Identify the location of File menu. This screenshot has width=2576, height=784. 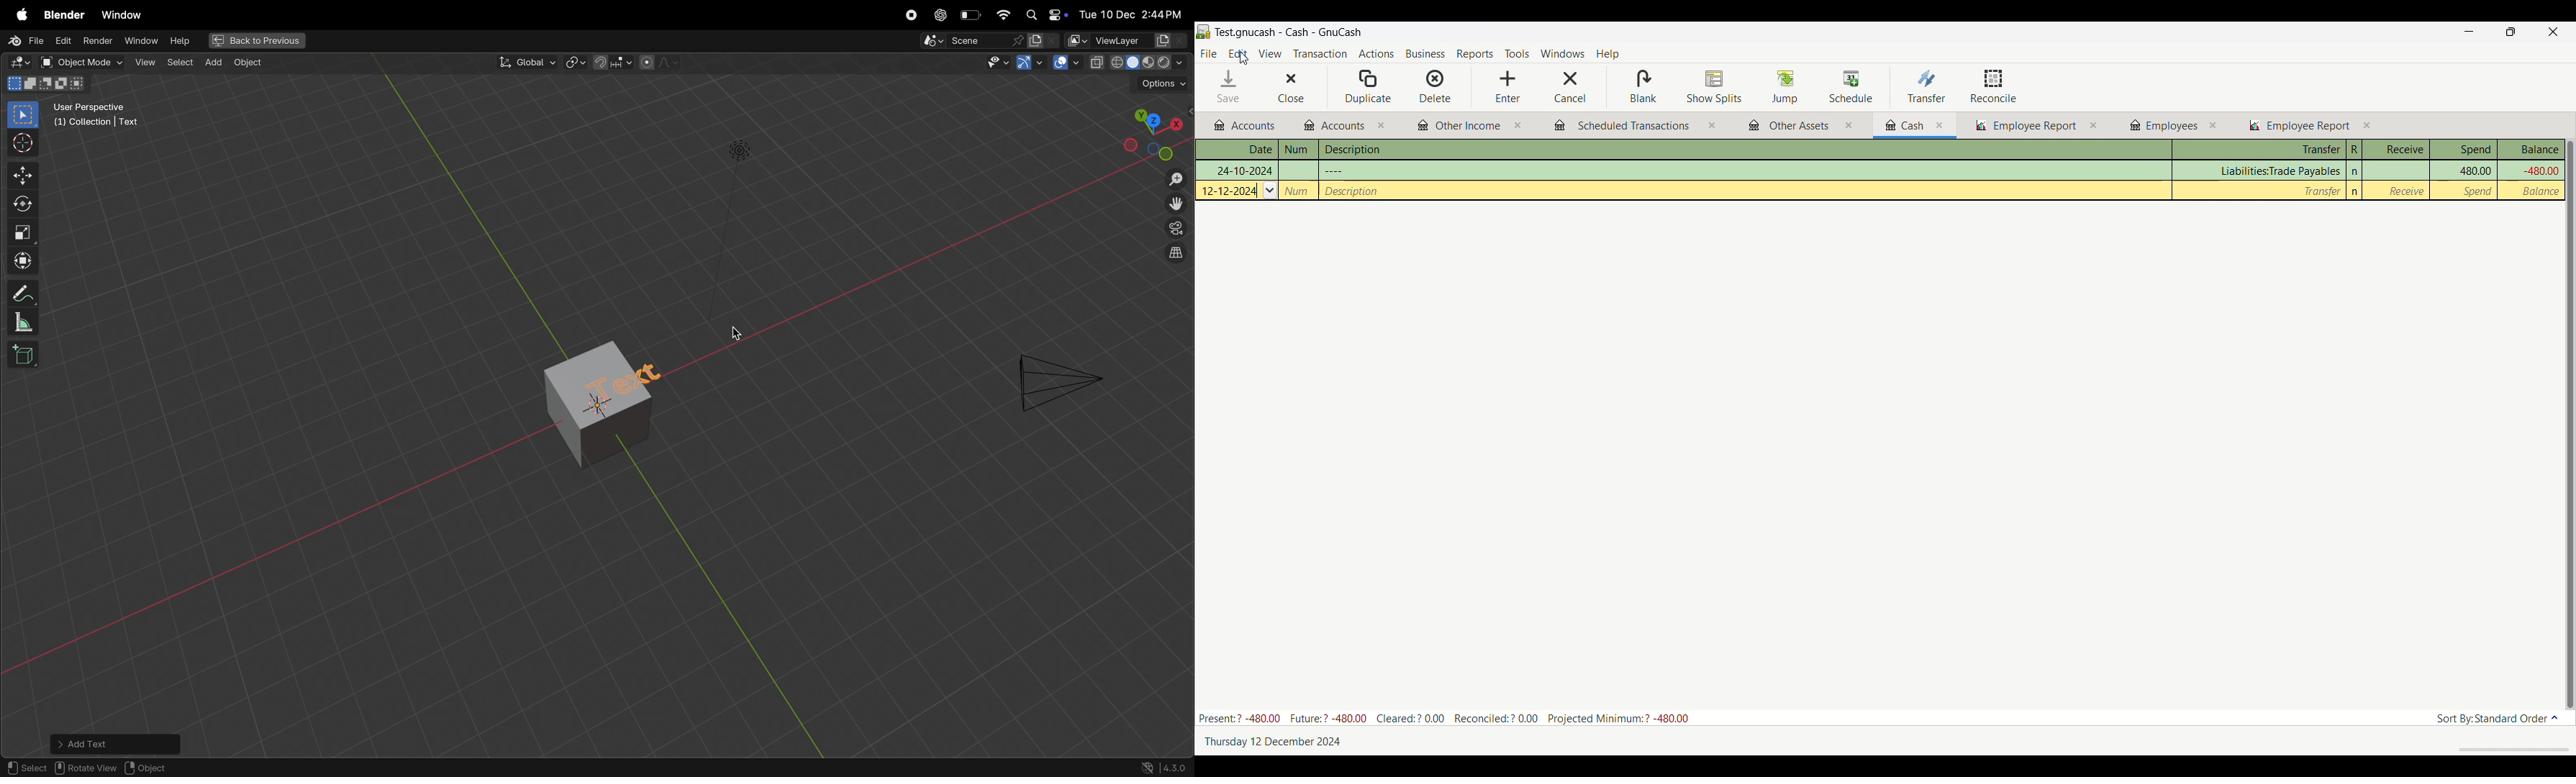
(1208, 54).